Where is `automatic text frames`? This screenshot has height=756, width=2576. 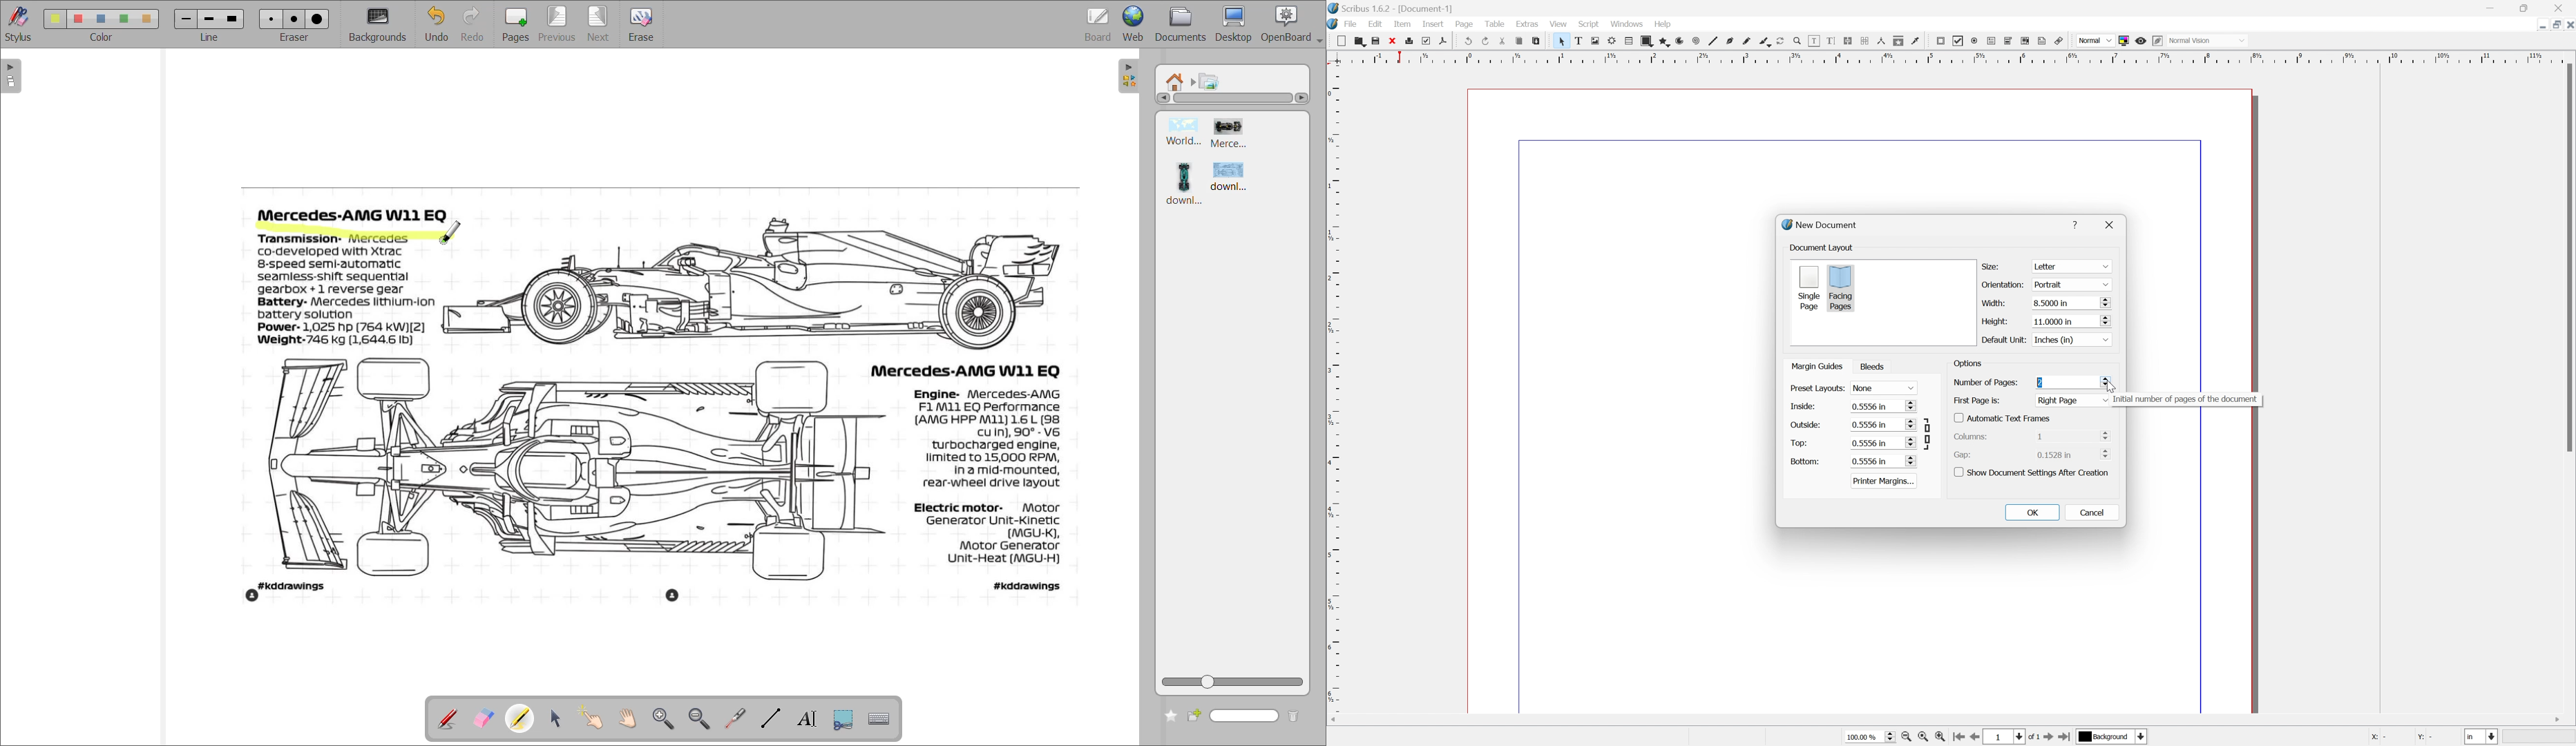
automatic text frames is located at coordinates (2004, 417).